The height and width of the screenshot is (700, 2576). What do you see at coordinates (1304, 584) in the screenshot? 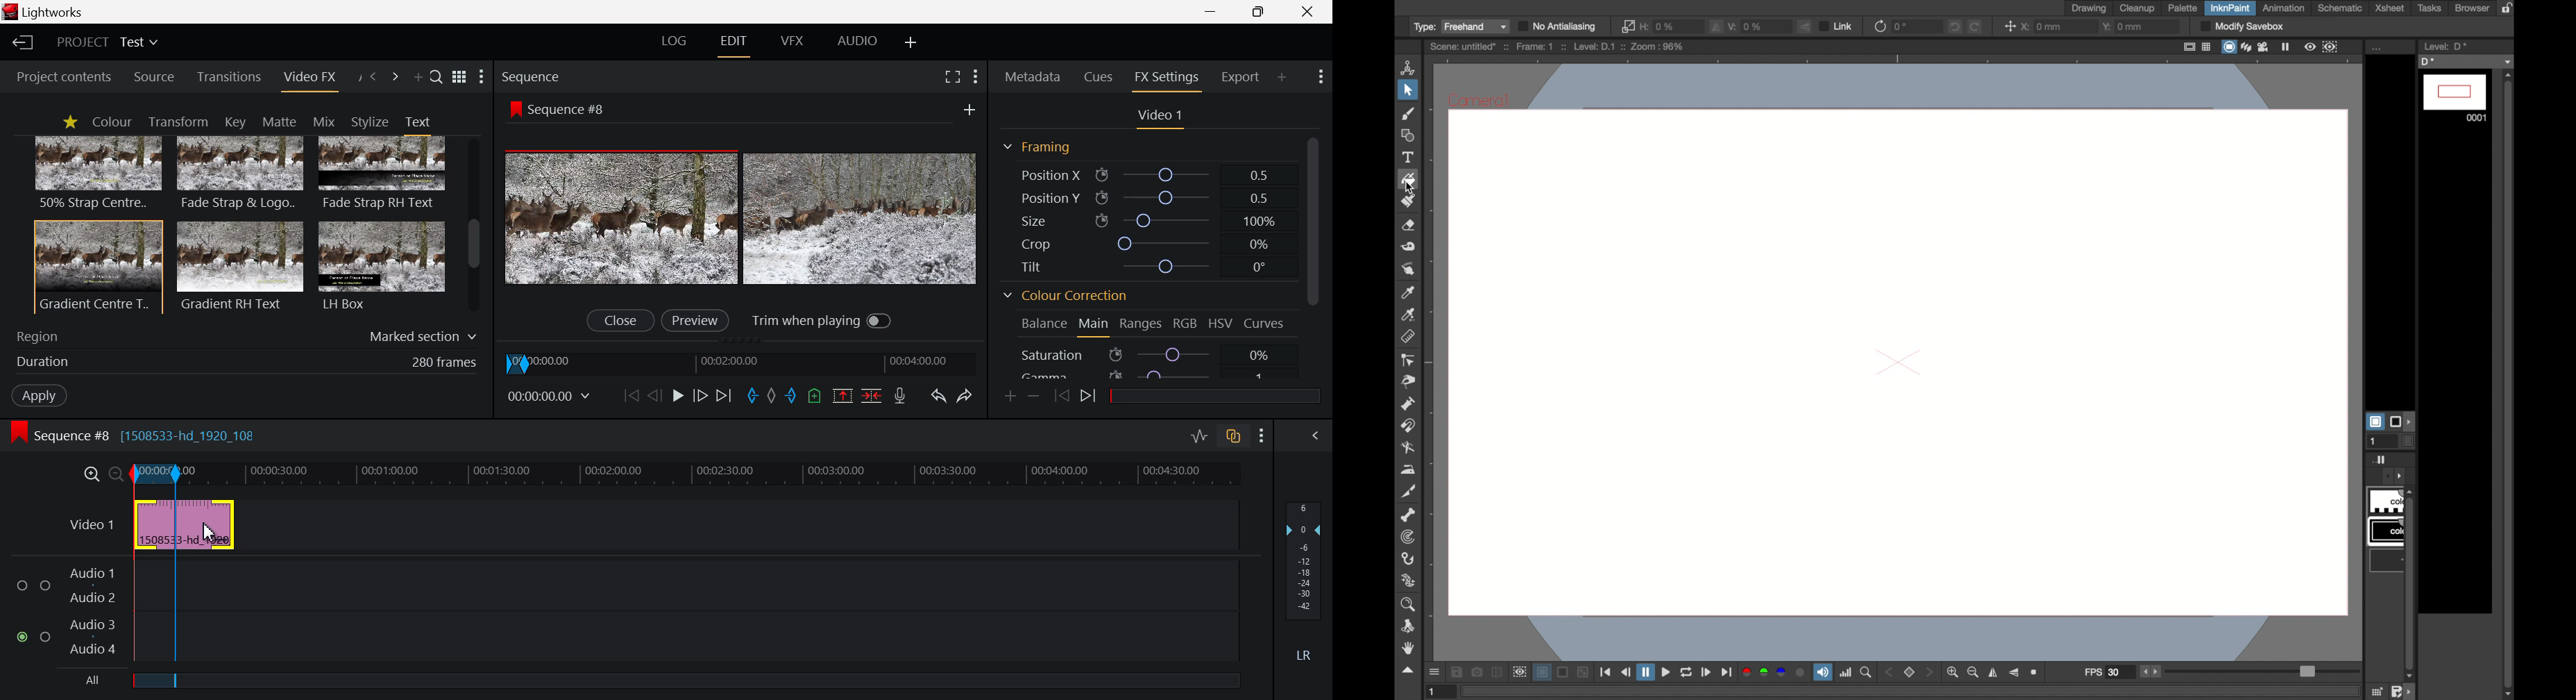
I see `Decibel Level` at bounding box center [1304, 584].